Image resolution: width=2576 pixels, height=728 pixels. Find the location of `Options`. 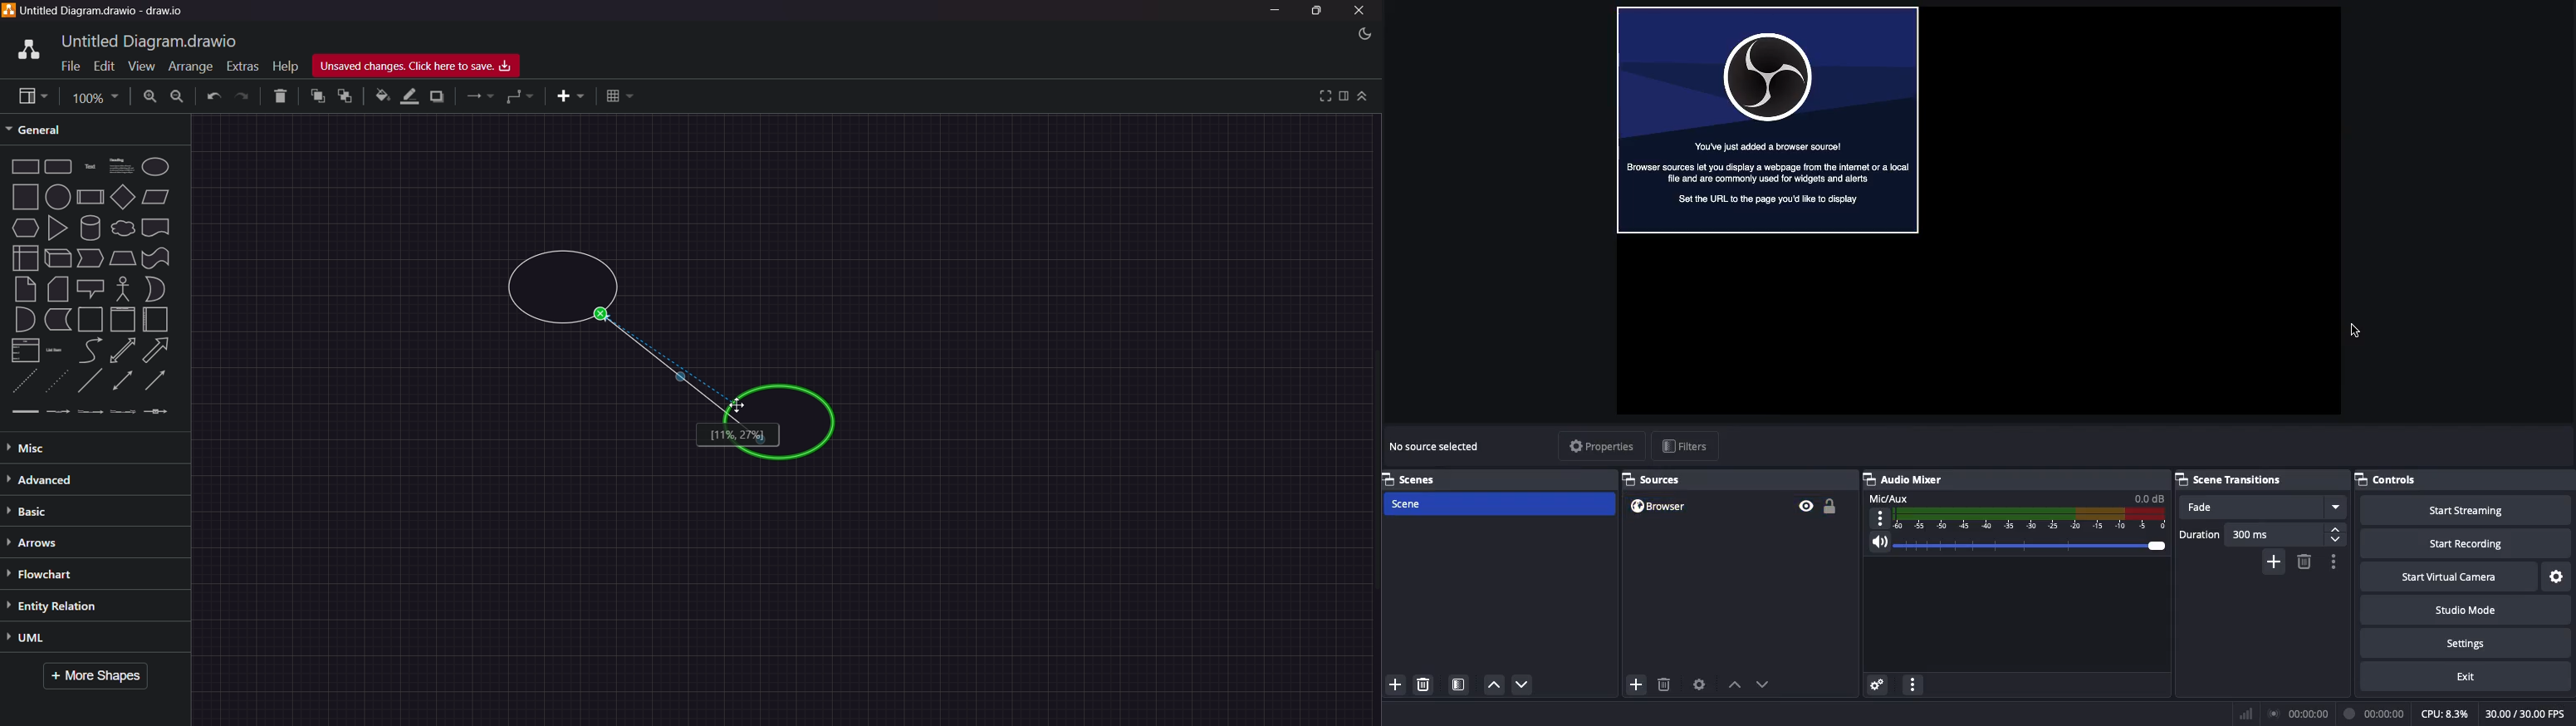

Options is located at coordinates (2334, 562).